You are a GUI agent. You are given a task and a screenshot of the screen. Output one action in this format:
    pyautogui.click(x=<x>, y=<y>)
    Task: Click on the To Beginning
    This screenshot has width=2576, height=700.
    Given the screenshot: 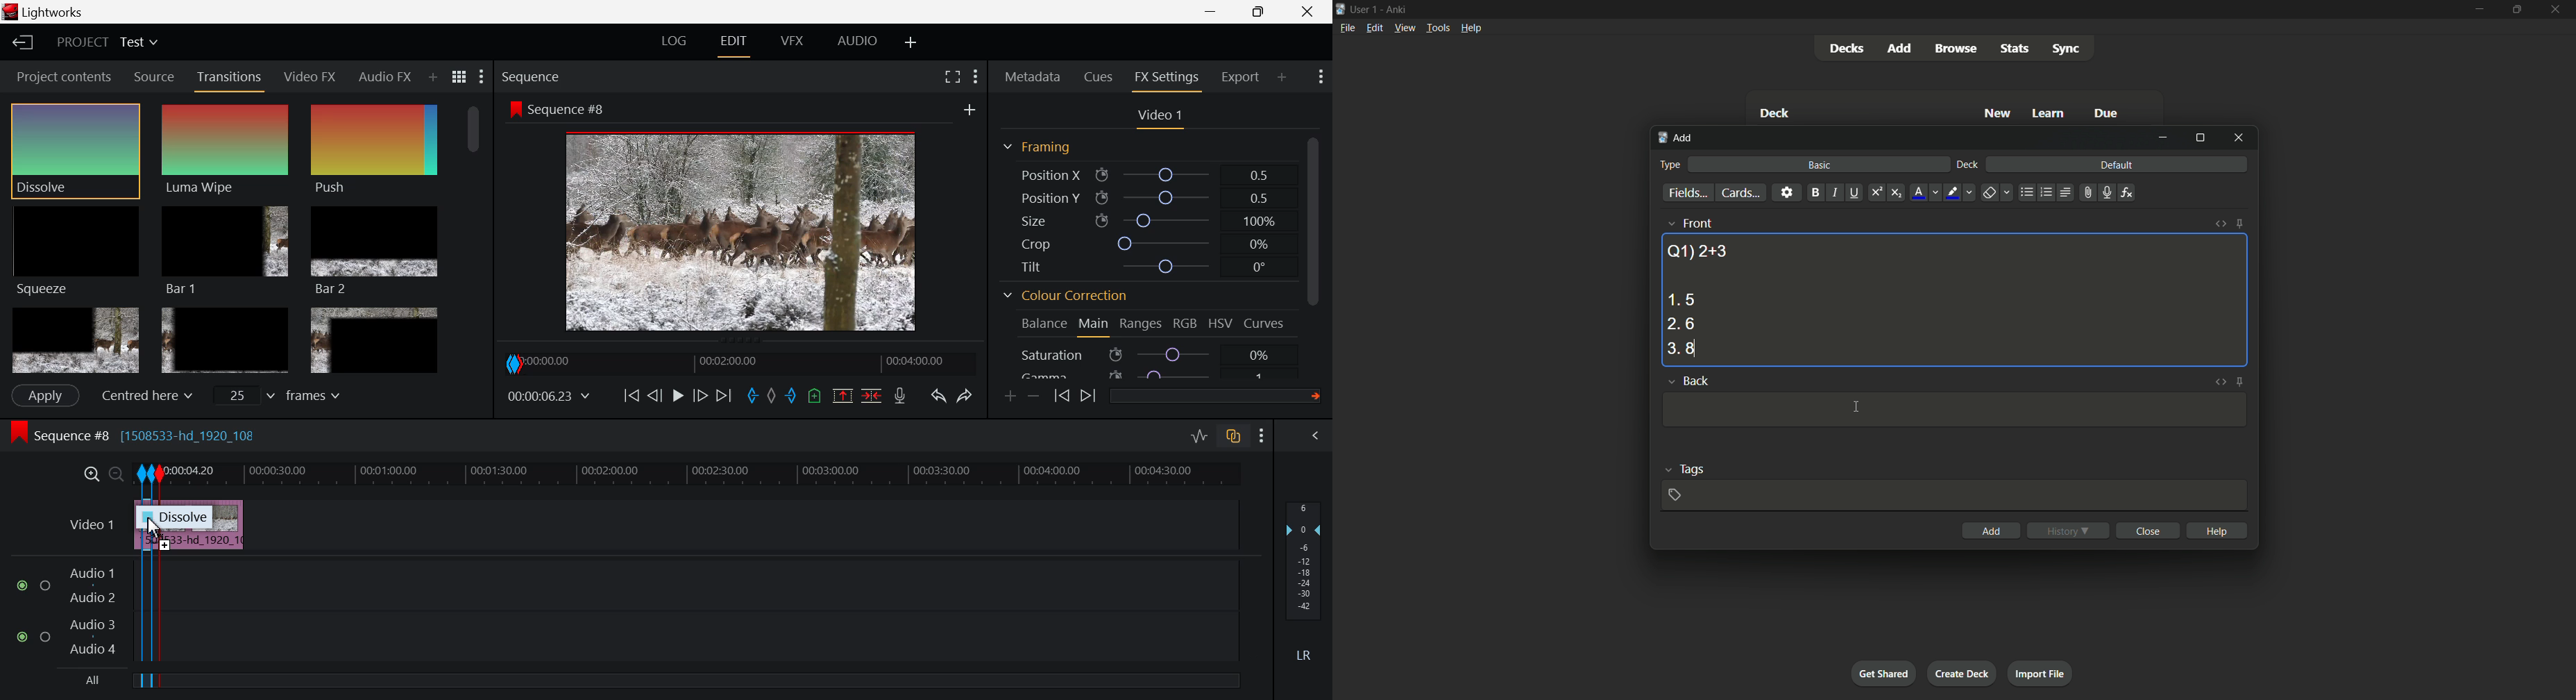 What is the action you would take?
    pyautogui.click(x=629, y=397)
    